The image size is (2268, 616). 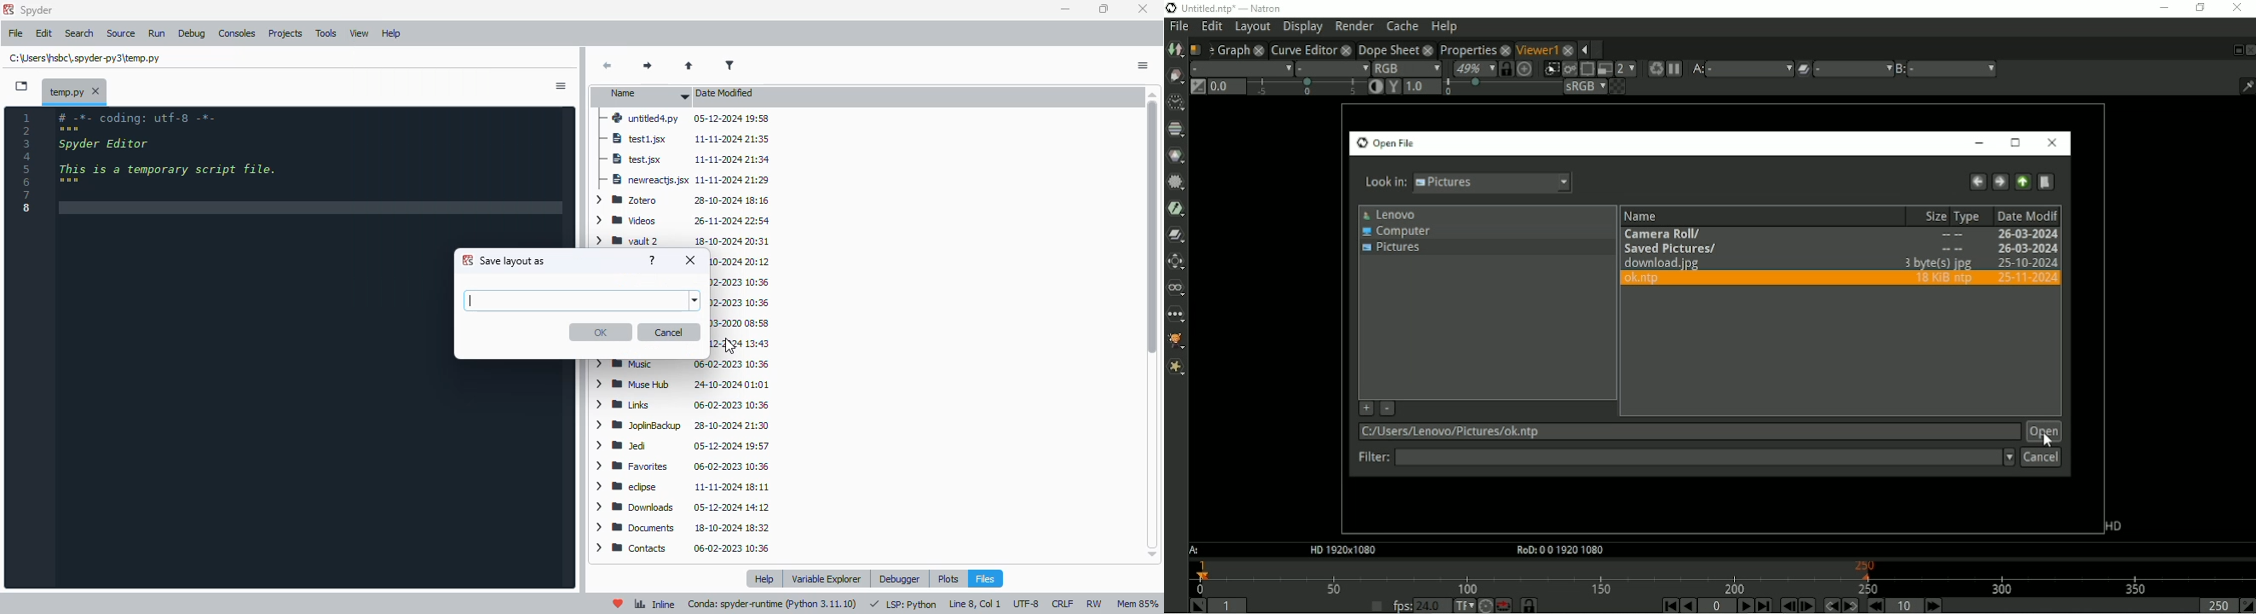 I want to click on inline, so click(x=655, y=605).